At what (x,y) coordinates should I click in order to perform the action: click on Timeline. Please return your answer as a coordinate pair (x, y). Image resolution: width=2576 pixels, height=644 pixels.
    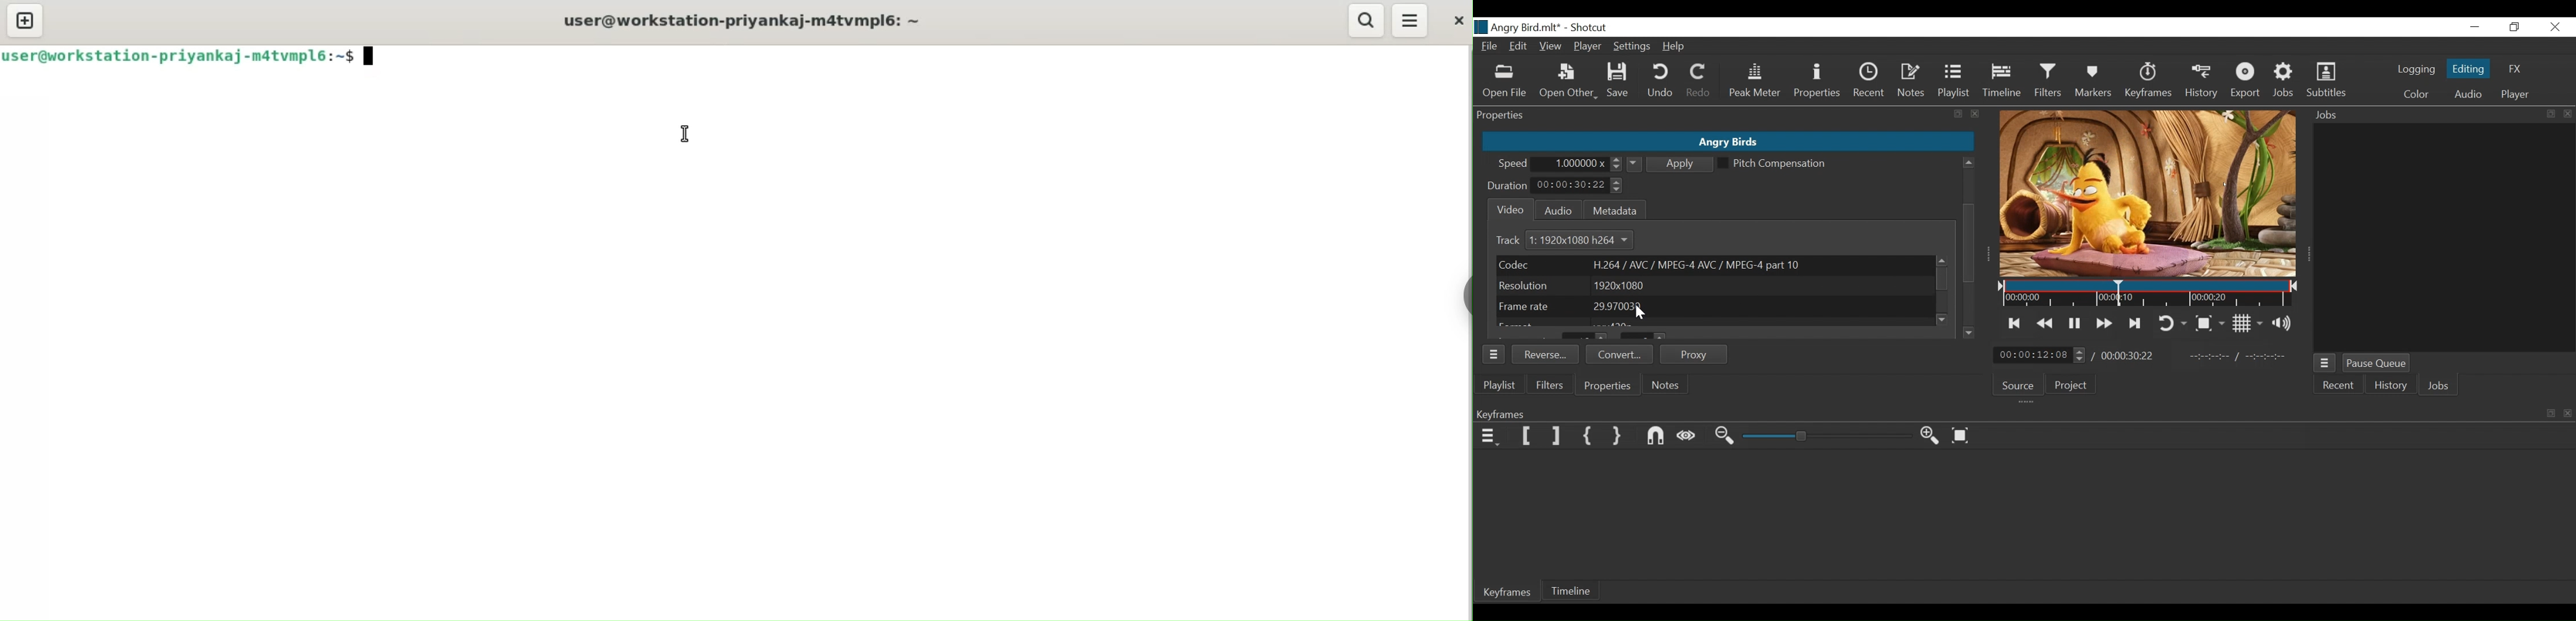
    Looking at the image, I should click on (1572, 592).